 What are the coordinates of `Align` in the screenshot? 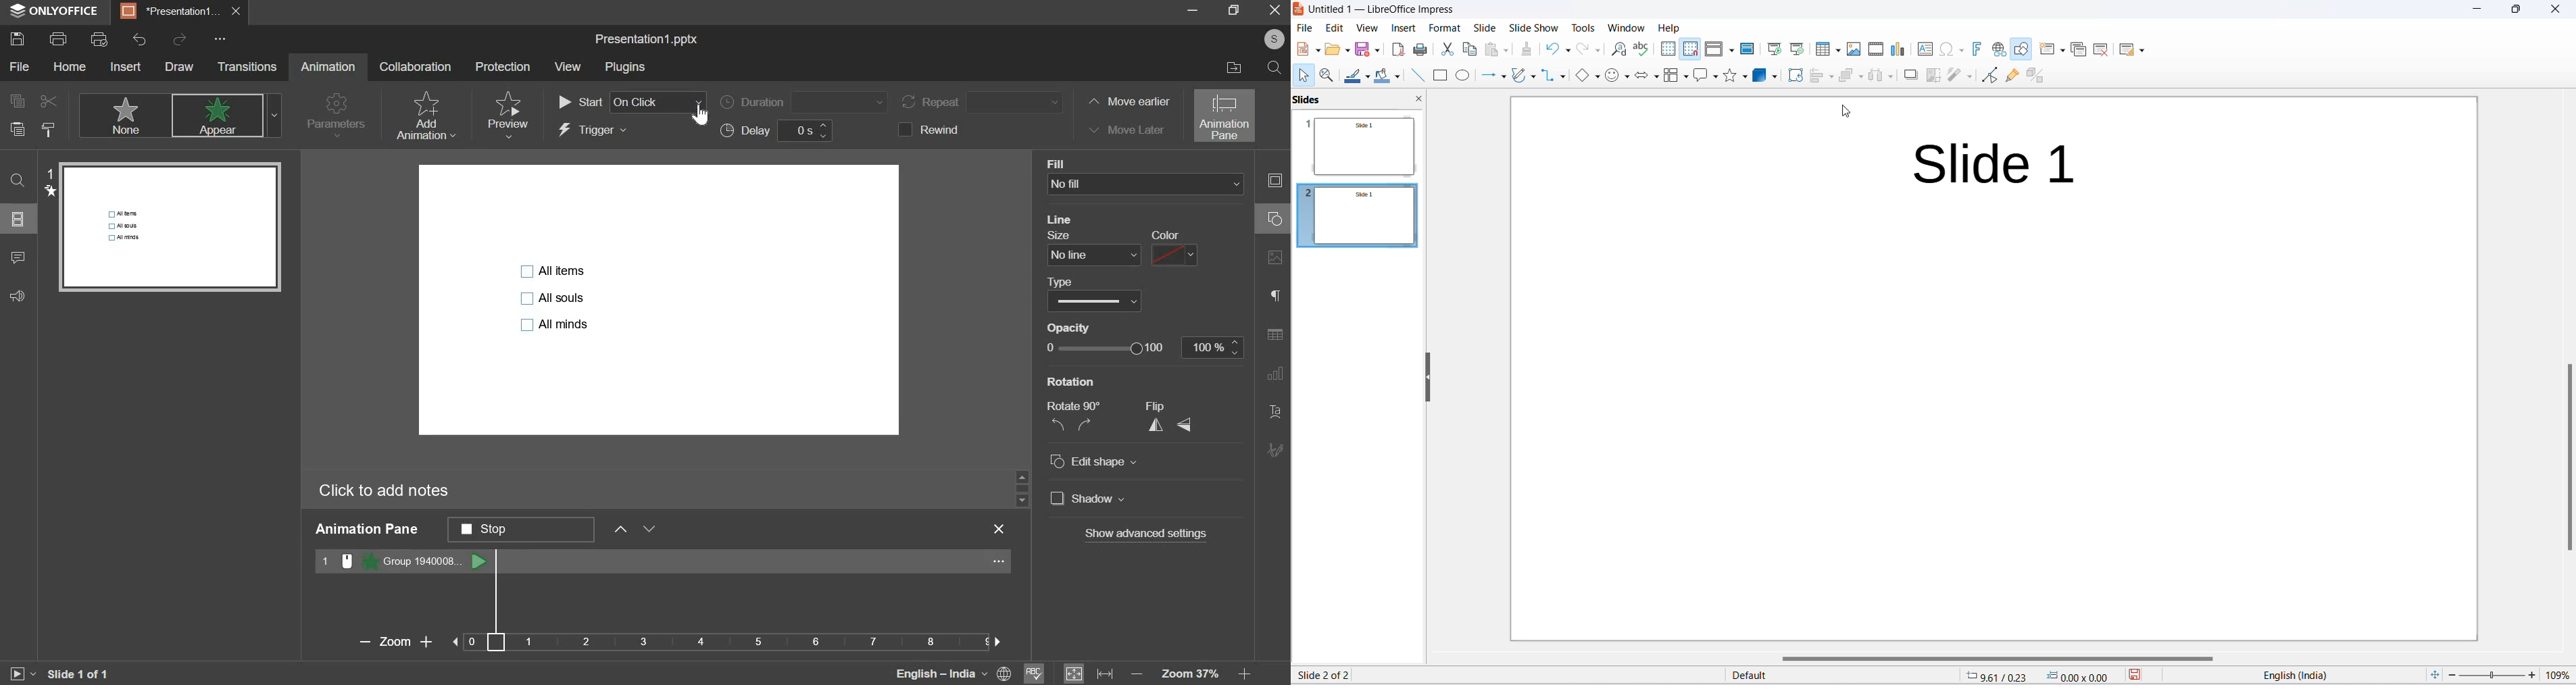 It's located at (1822, 77).